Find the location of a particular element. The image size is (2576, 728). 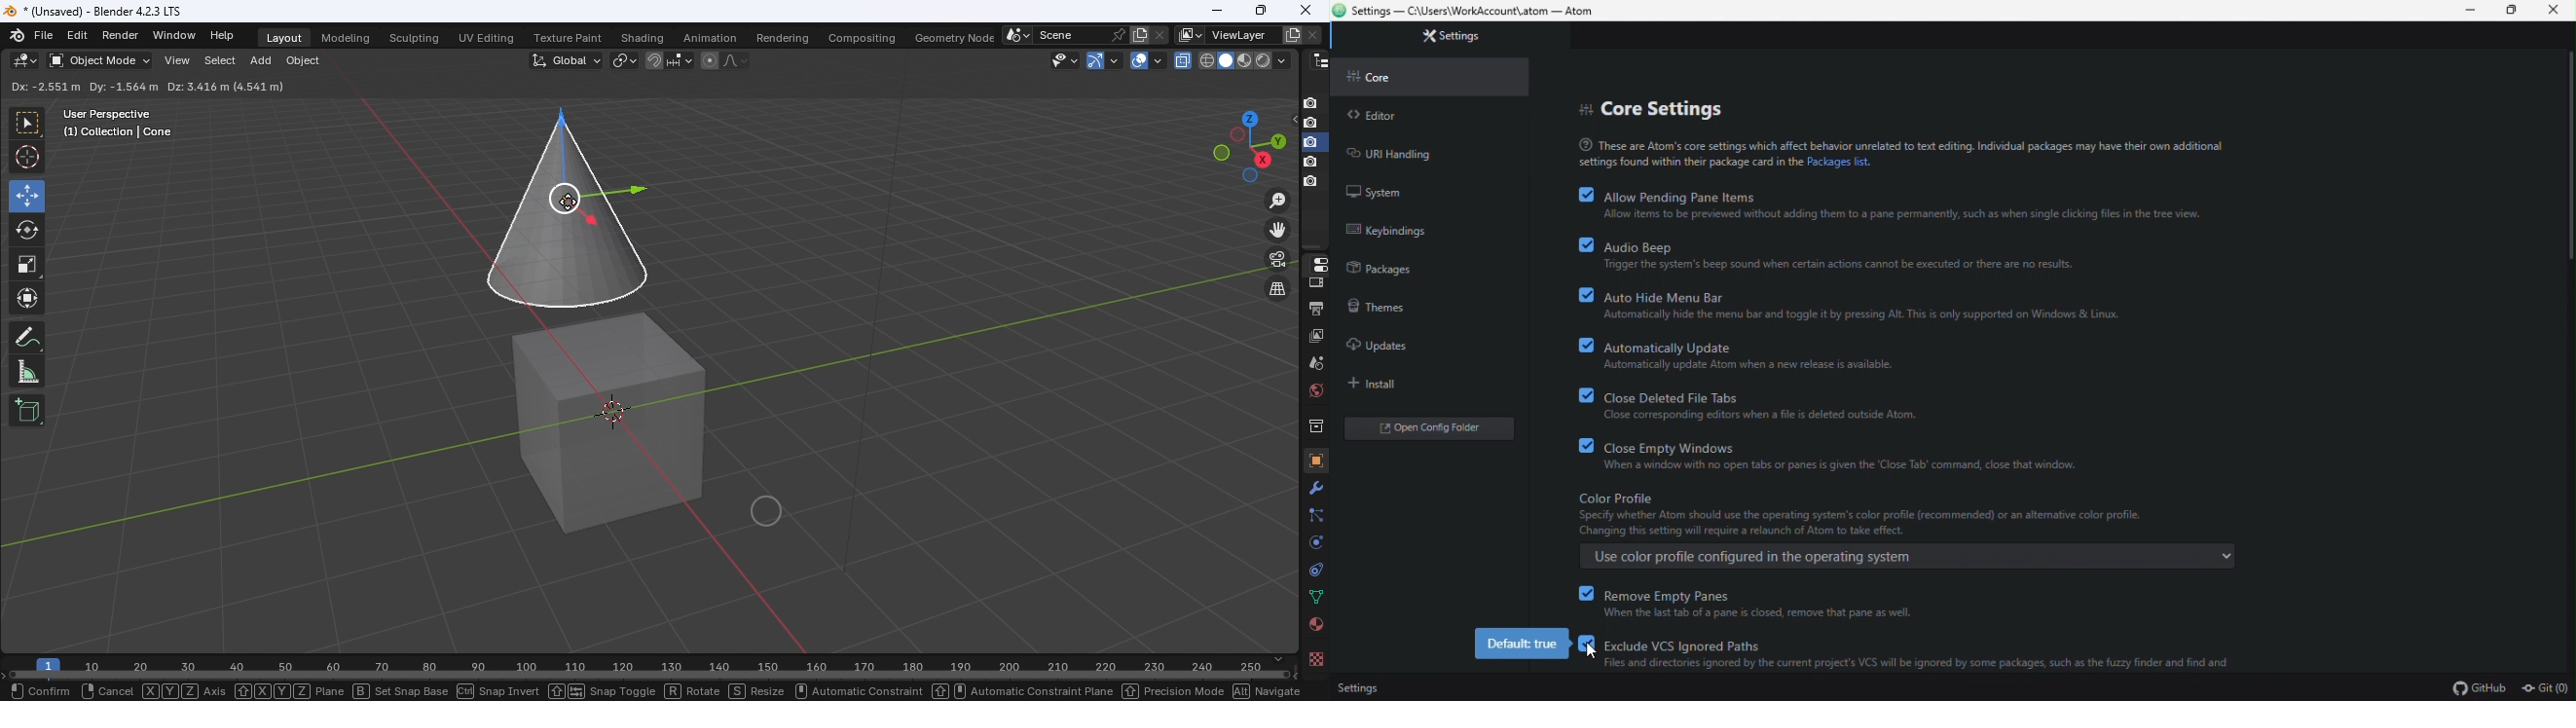

core settings is located at coordinates (1657, 108).